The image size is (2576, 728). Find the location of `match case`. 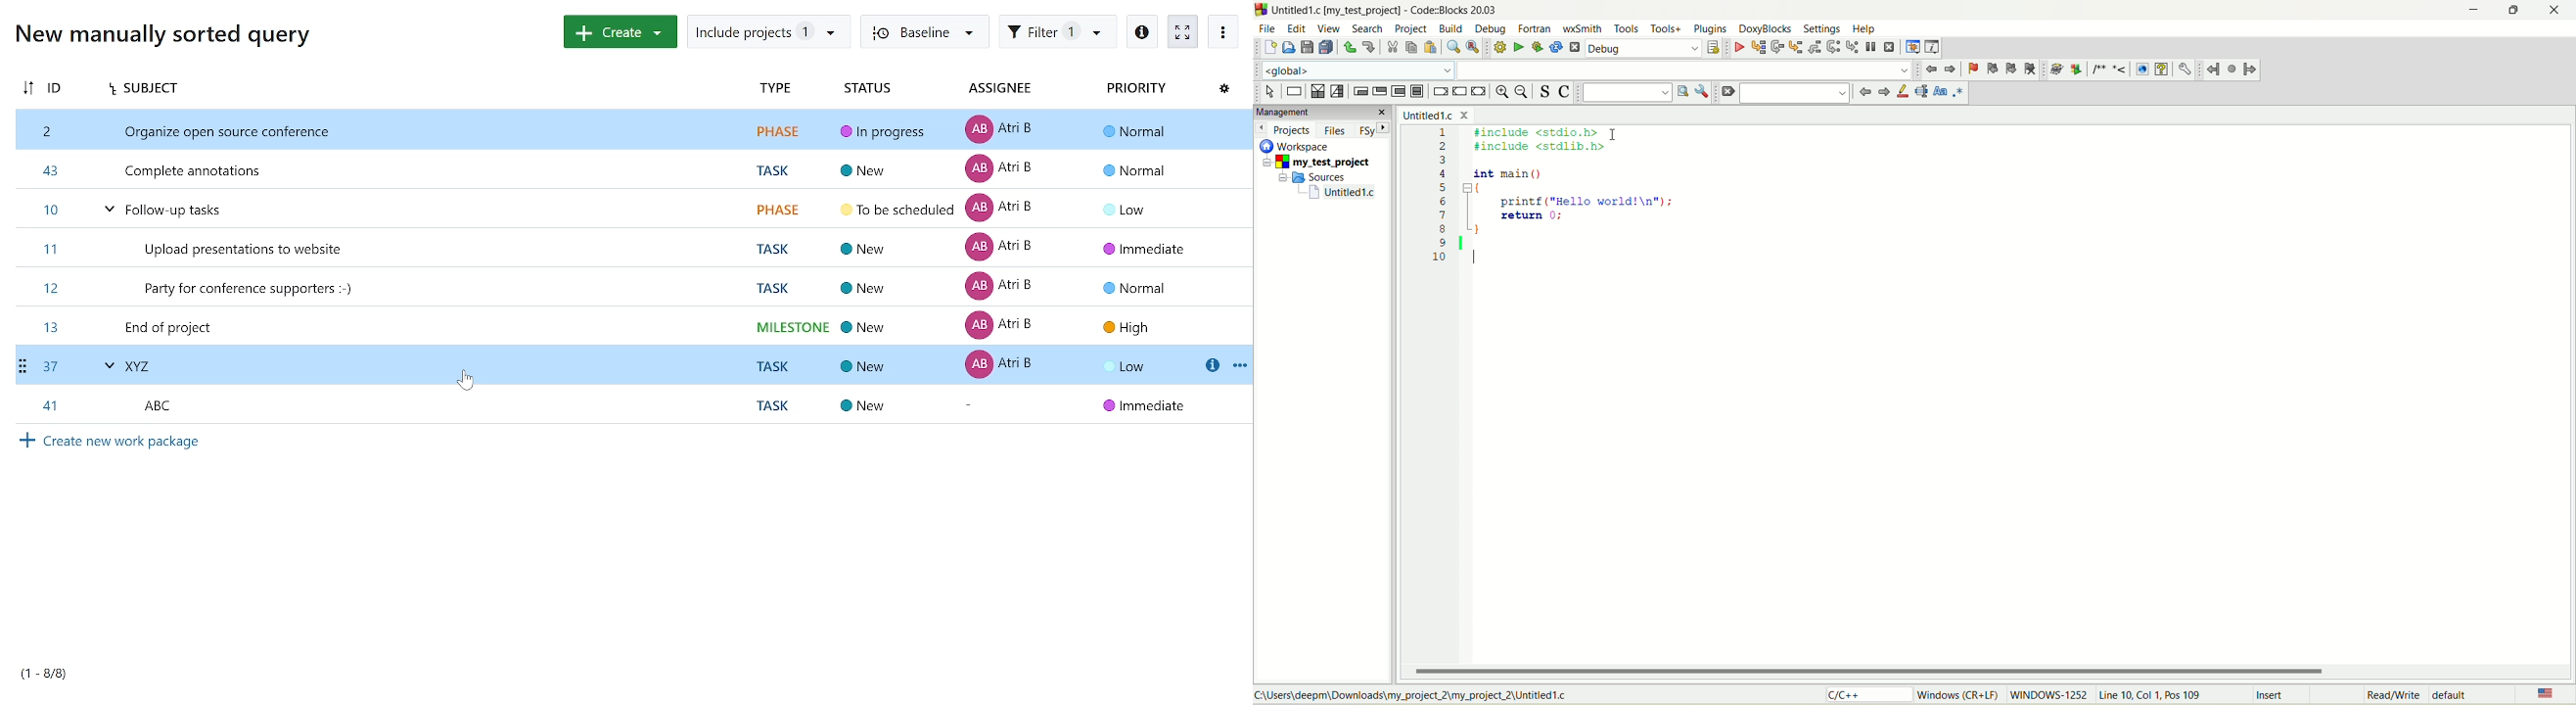

match case is located at coordinates (1940, 94).